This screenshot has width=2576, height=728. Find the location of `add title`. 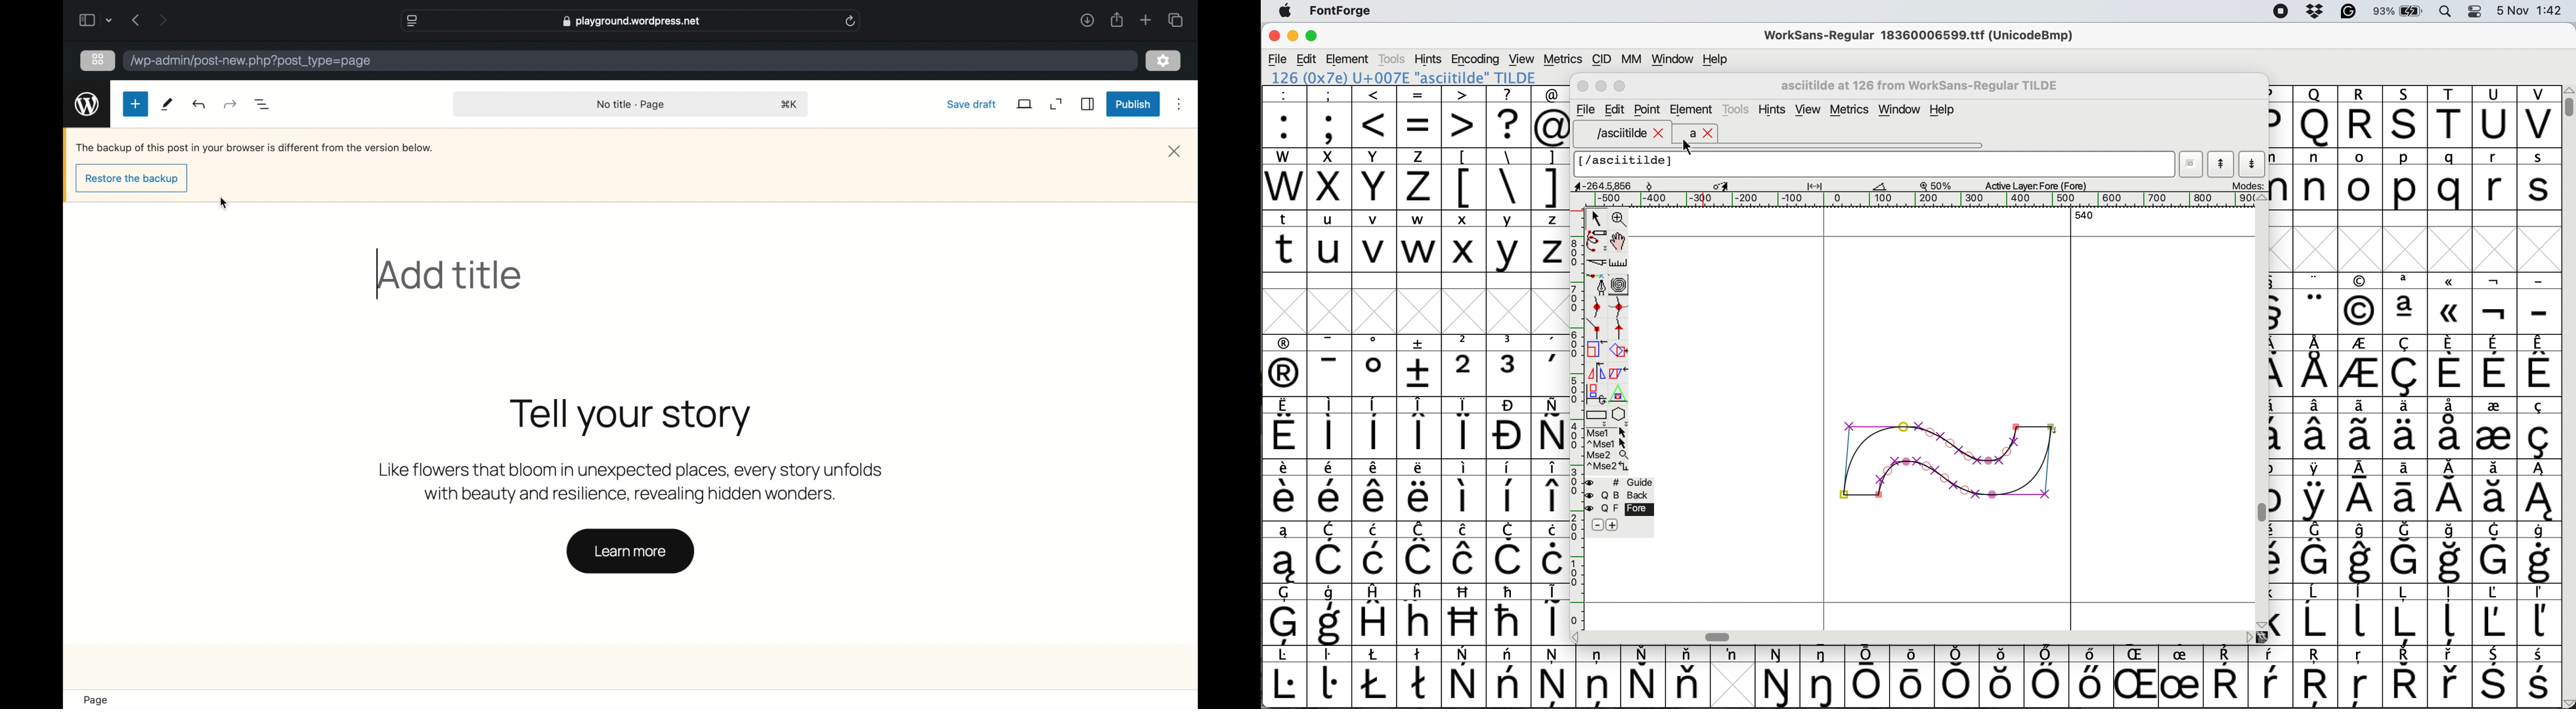

add title is located at coordinates (452, 275).